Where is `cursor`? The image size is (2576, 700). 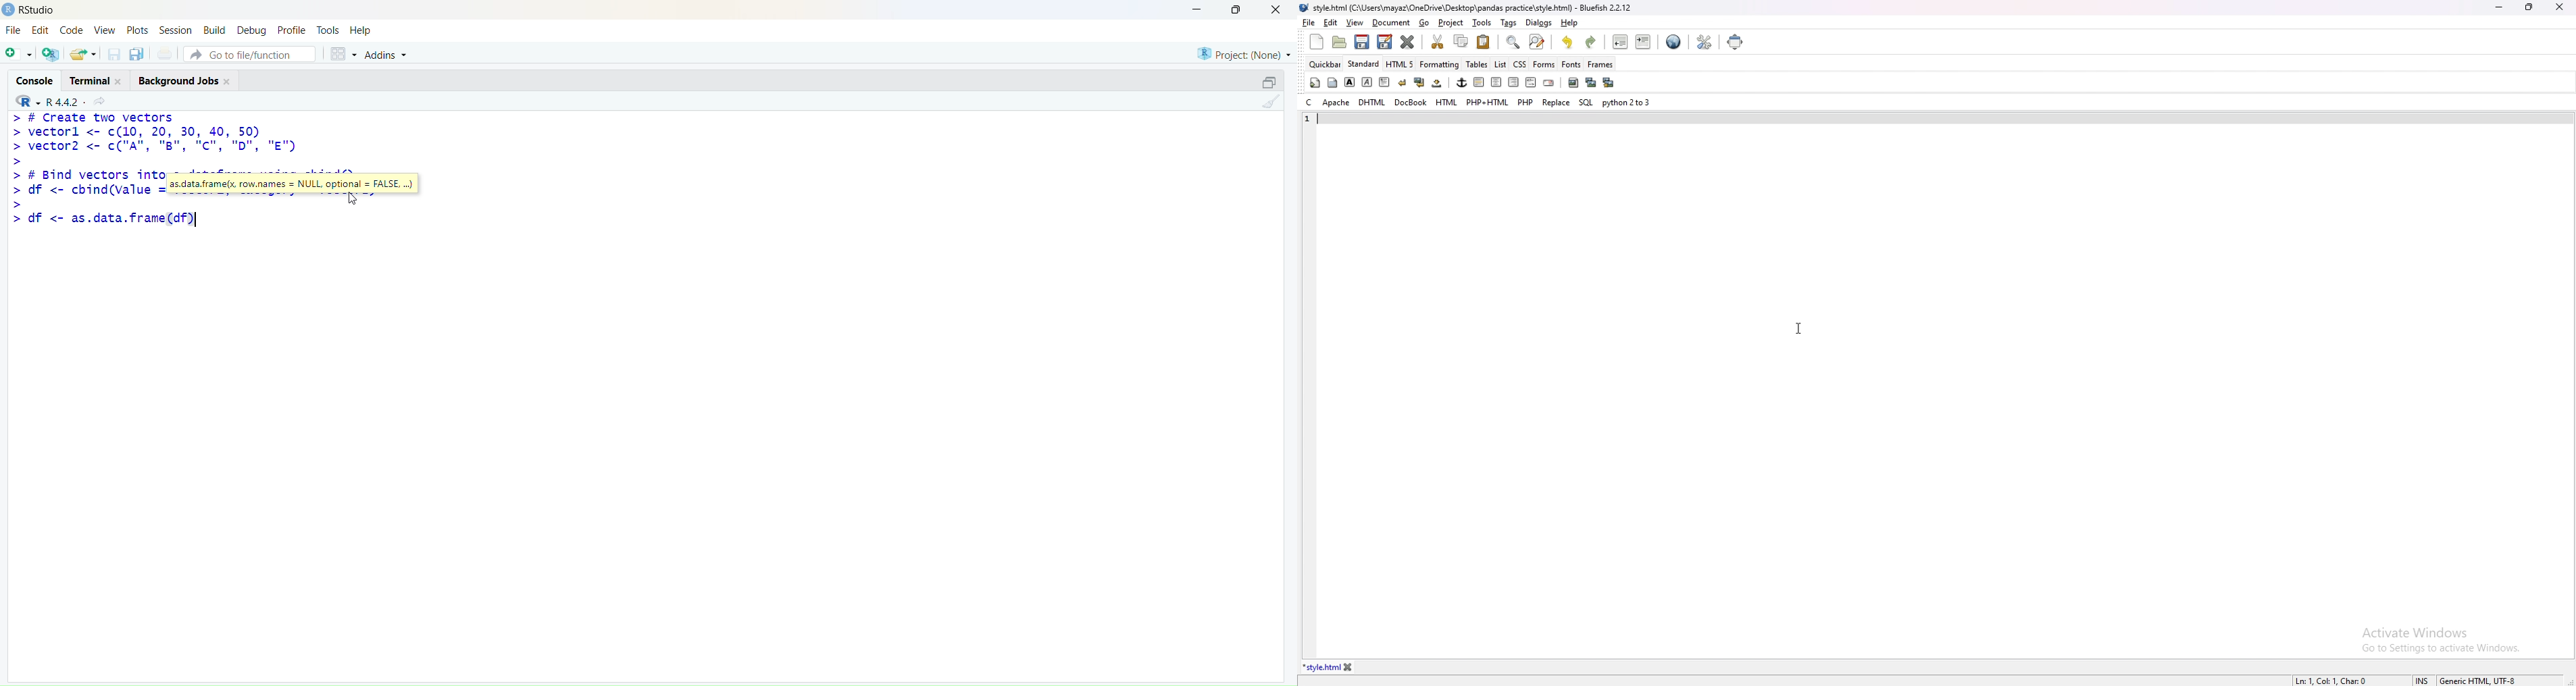 cursor is located at coordinates (351, 199).